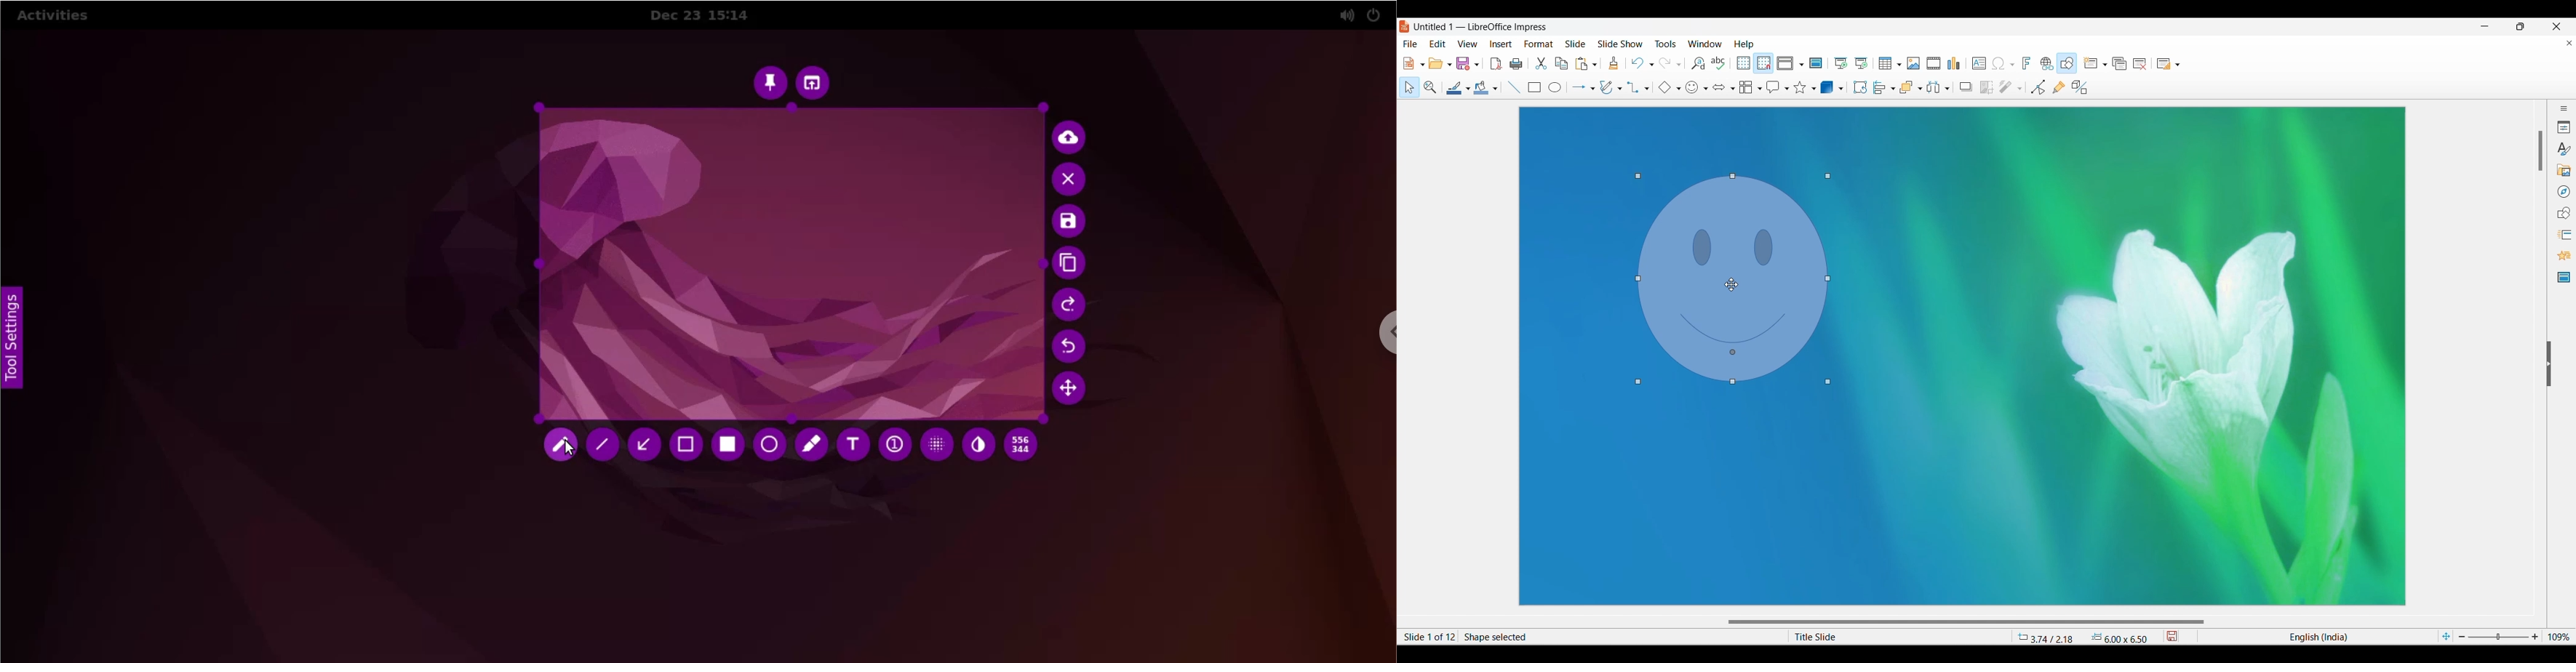  I want to click on Selected curve and polygon option, so click(1607, 87).